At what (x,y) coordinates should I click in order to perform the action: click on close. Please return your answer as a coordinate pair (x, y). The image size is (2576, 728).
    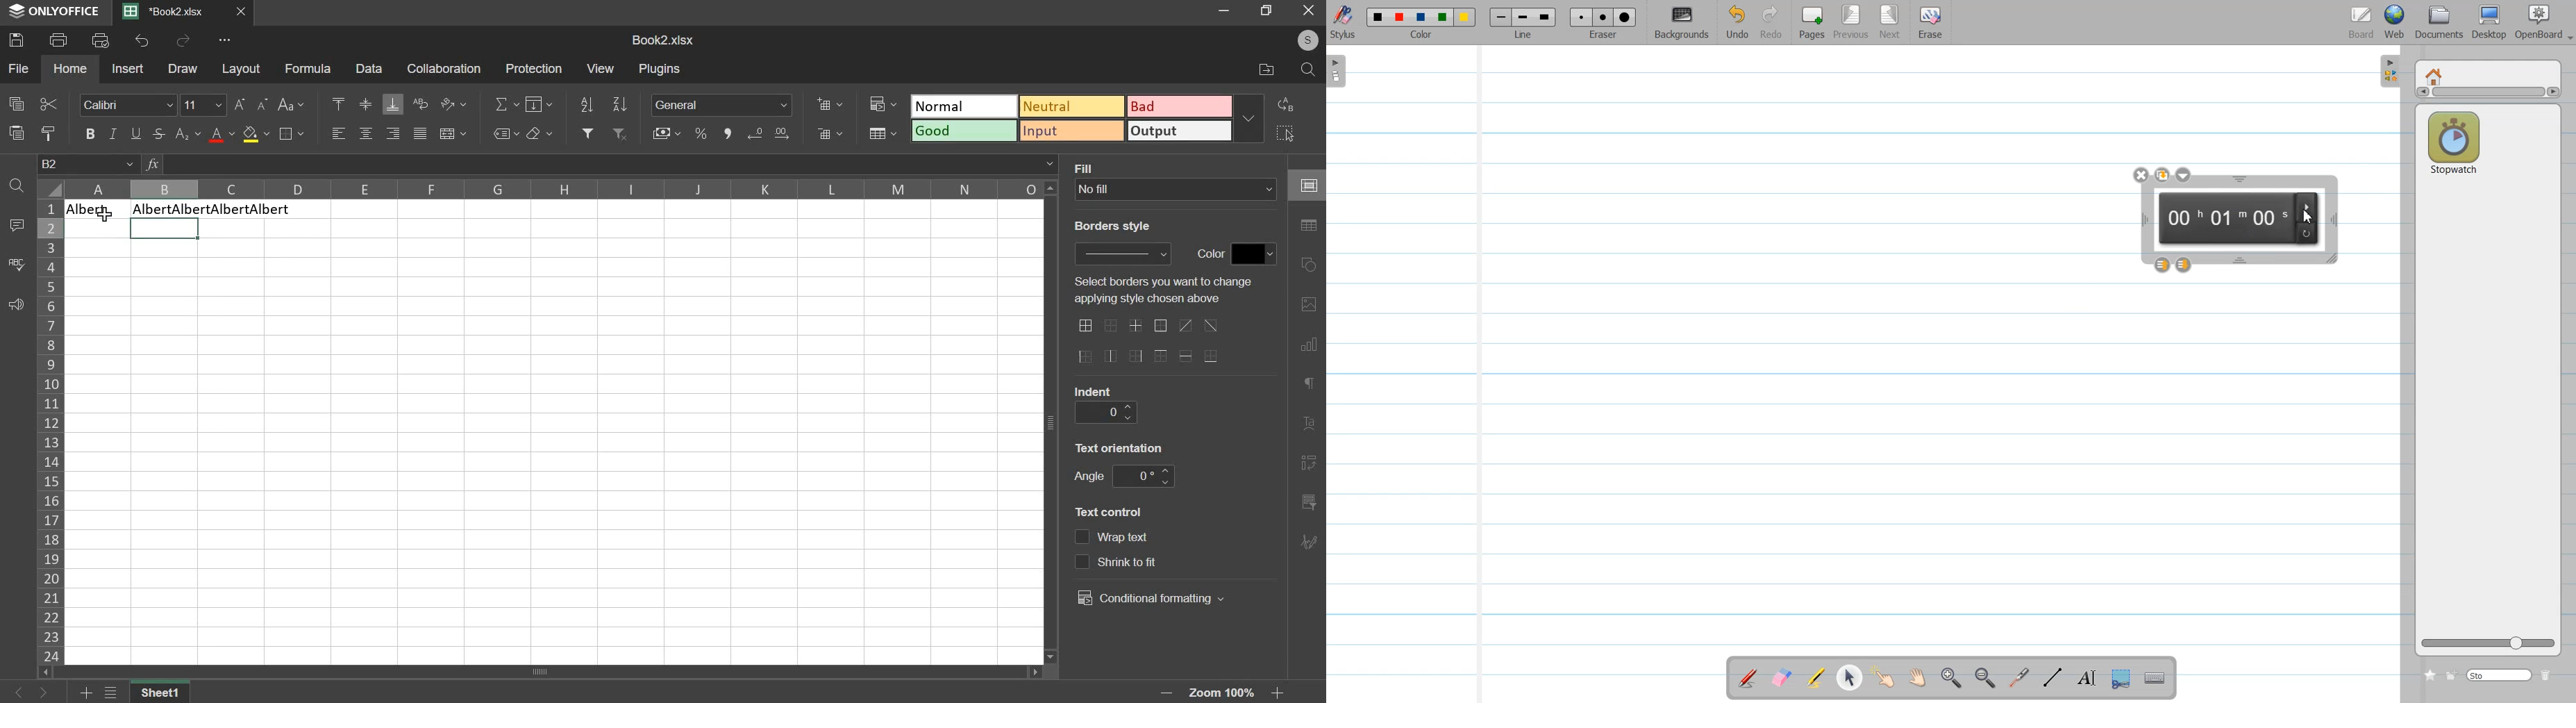
    Looking at the image, I should click on (243, 12).